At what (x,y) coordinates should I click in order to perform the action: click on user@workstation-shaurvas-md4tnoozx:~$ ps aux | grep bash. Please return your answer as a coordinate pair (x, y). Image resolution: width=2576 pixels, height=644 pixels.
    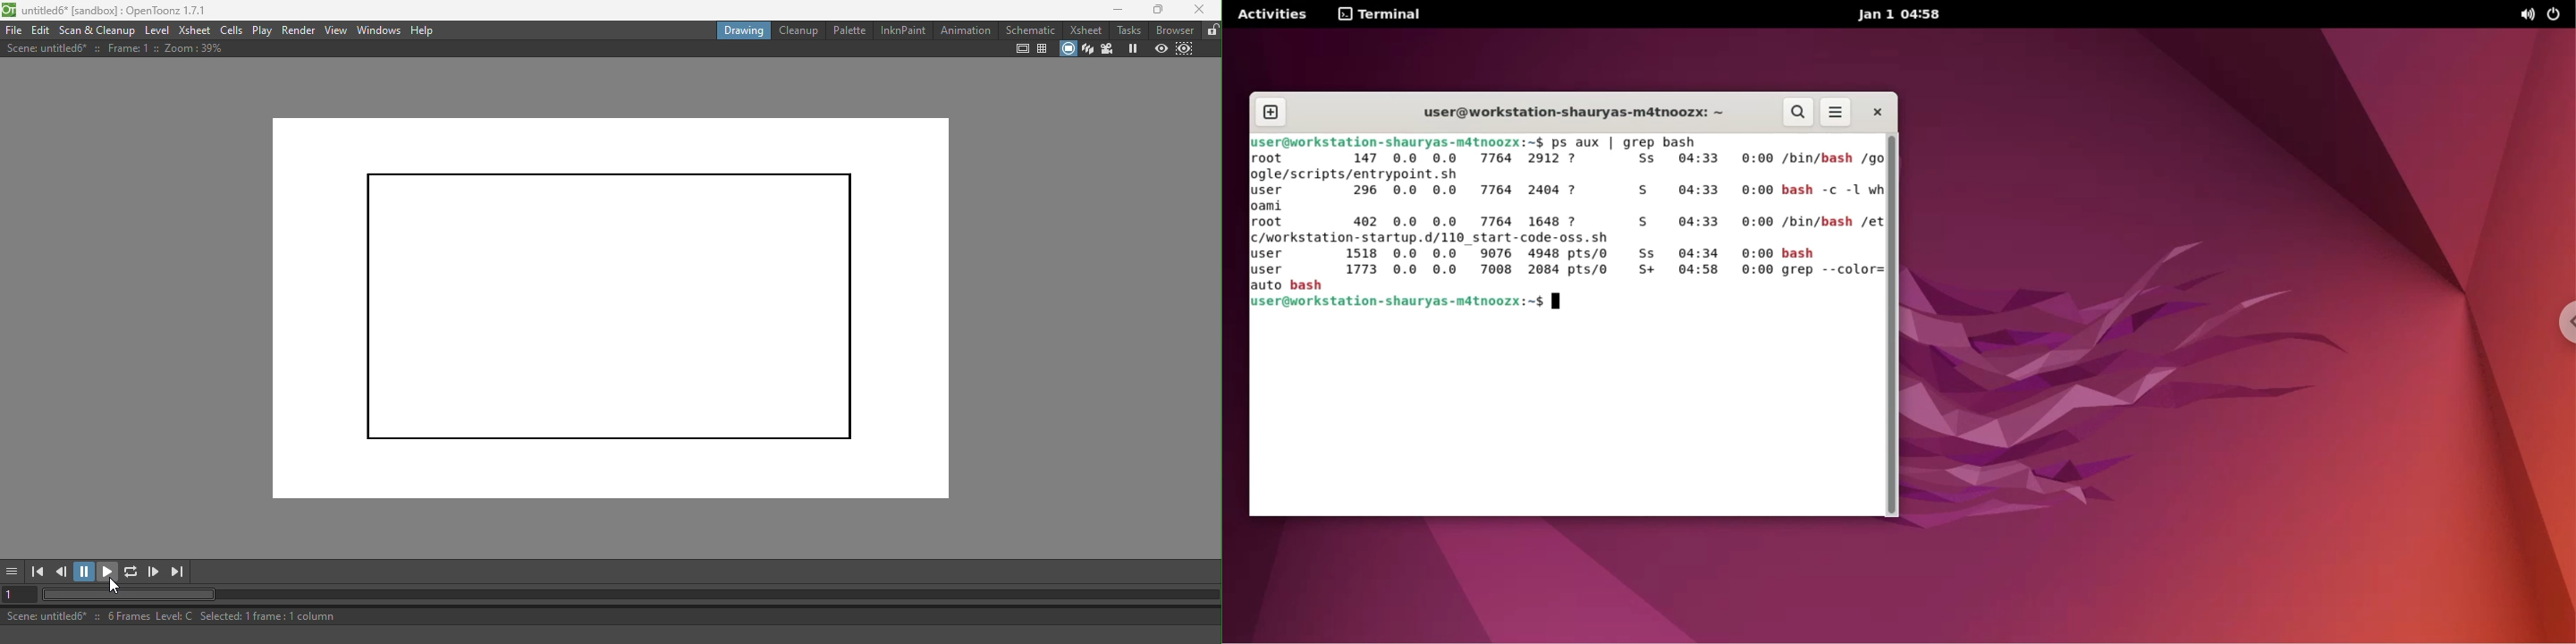
    Looking at the image, I should click on (1485, 142).